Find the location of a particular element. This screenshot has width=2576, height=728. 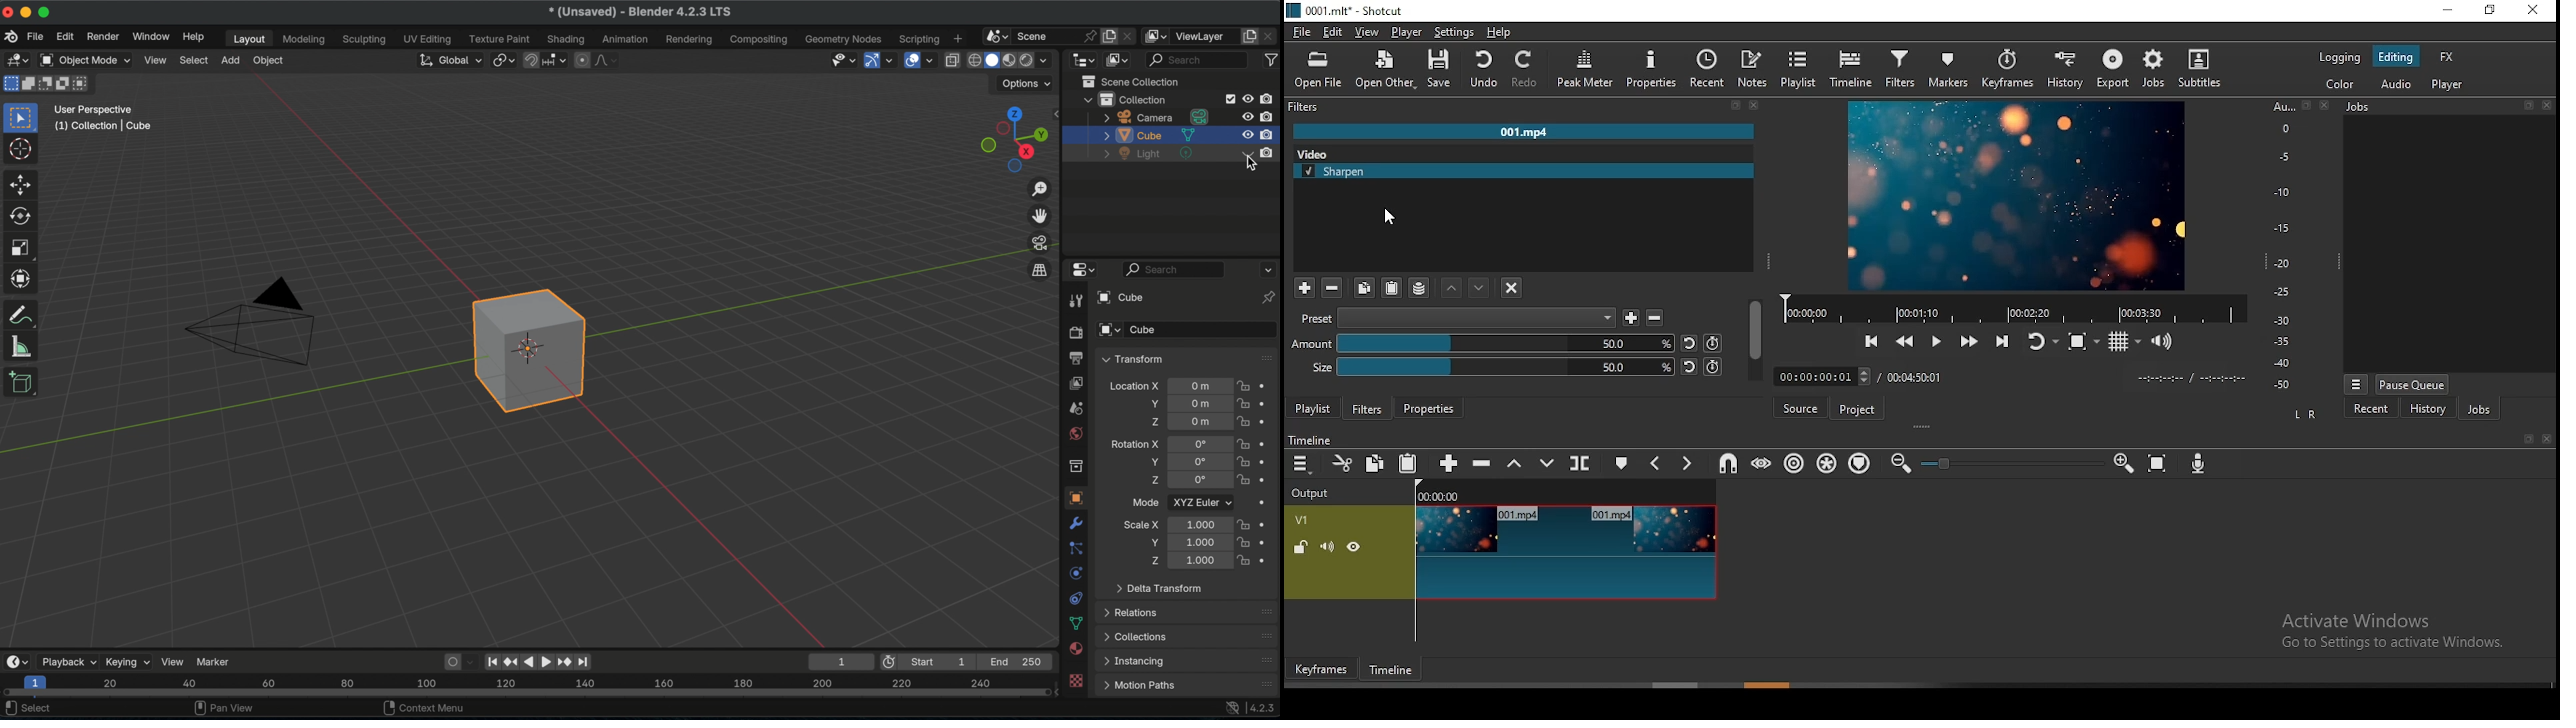

pause queue is located at coordinates (2411, 384).